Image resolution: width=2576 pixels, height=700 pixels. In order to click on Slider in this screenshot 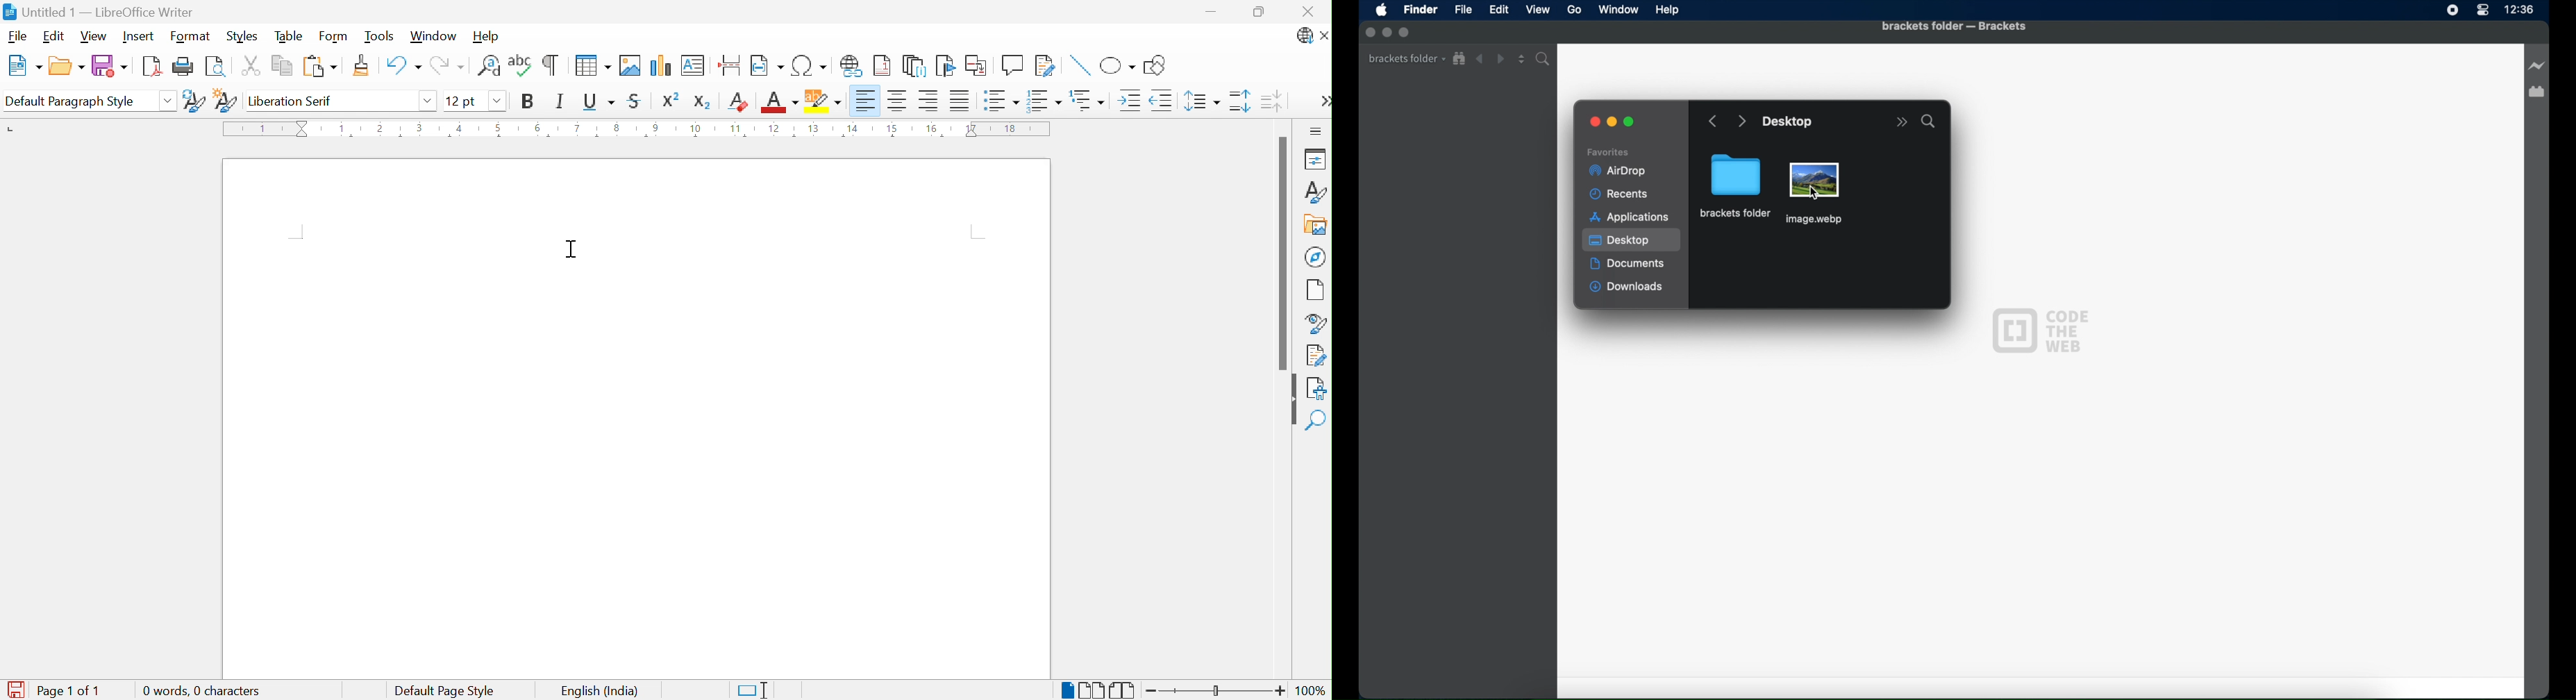, I will do `click(1214, 690)`.